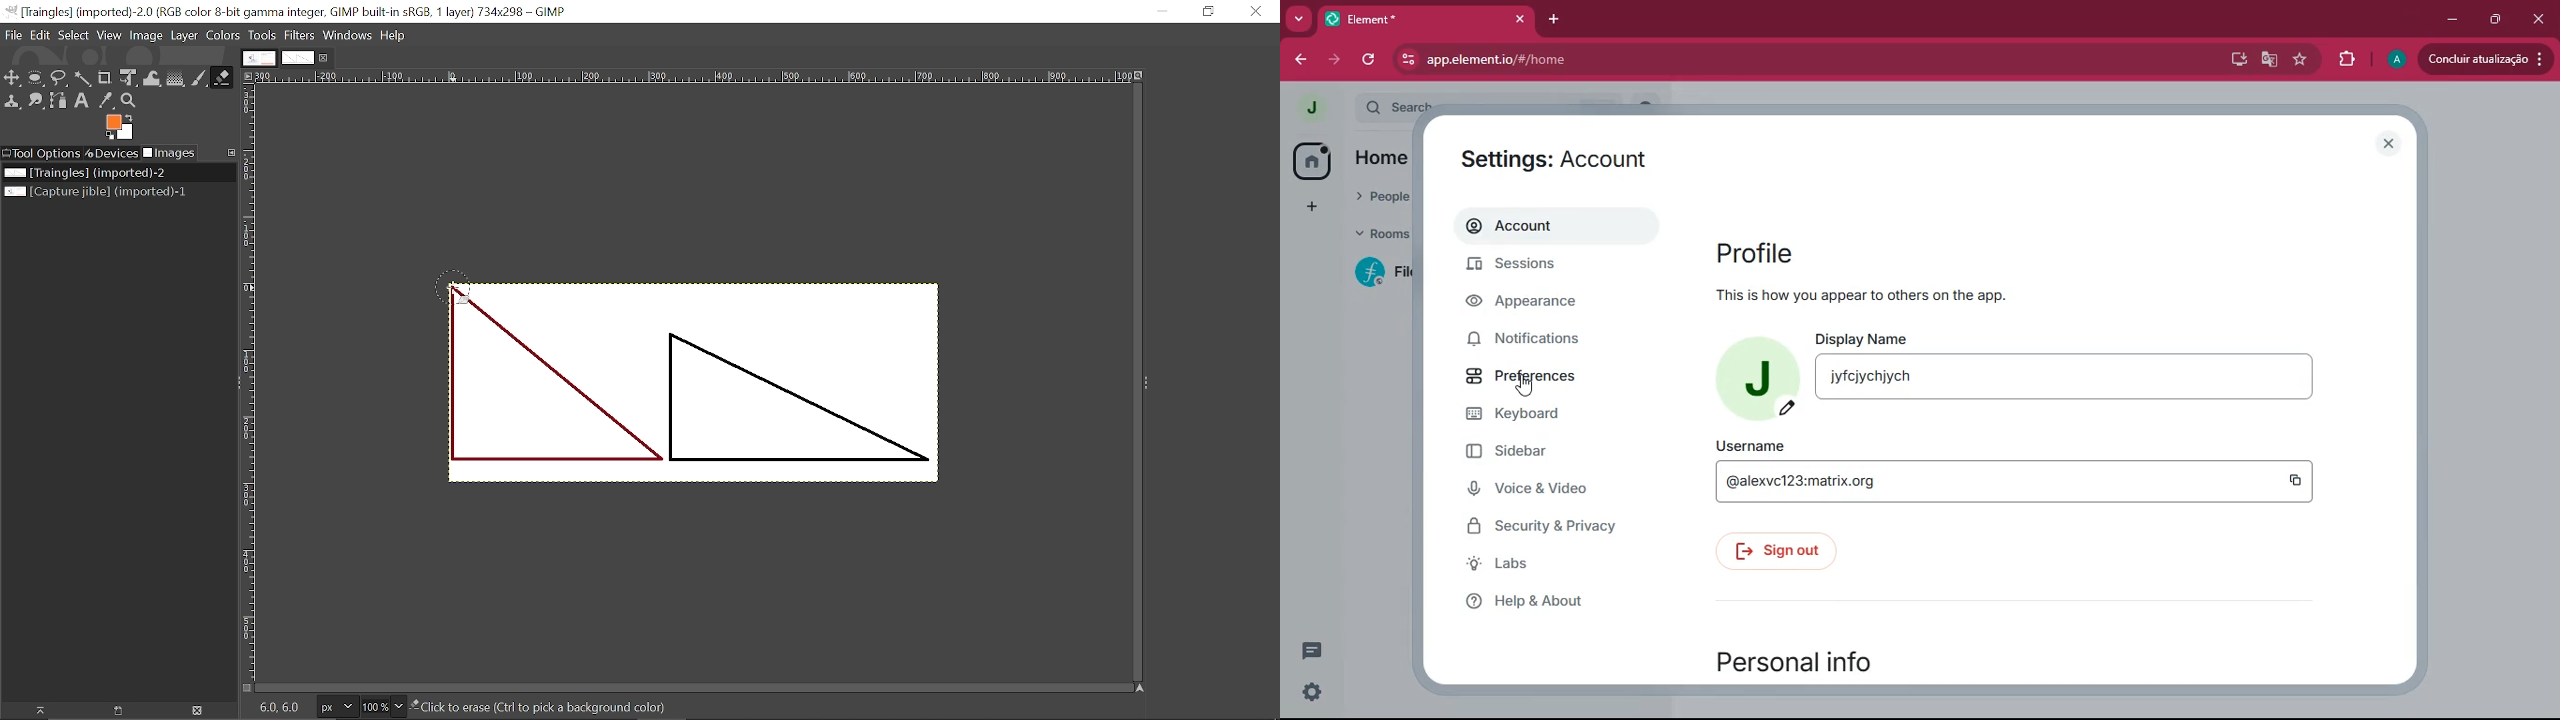 This screenshot has height=728, width=2576. Describe the element at coordinates (81, 79) in the screenshot. I see `Fuzz select tool` at that location.